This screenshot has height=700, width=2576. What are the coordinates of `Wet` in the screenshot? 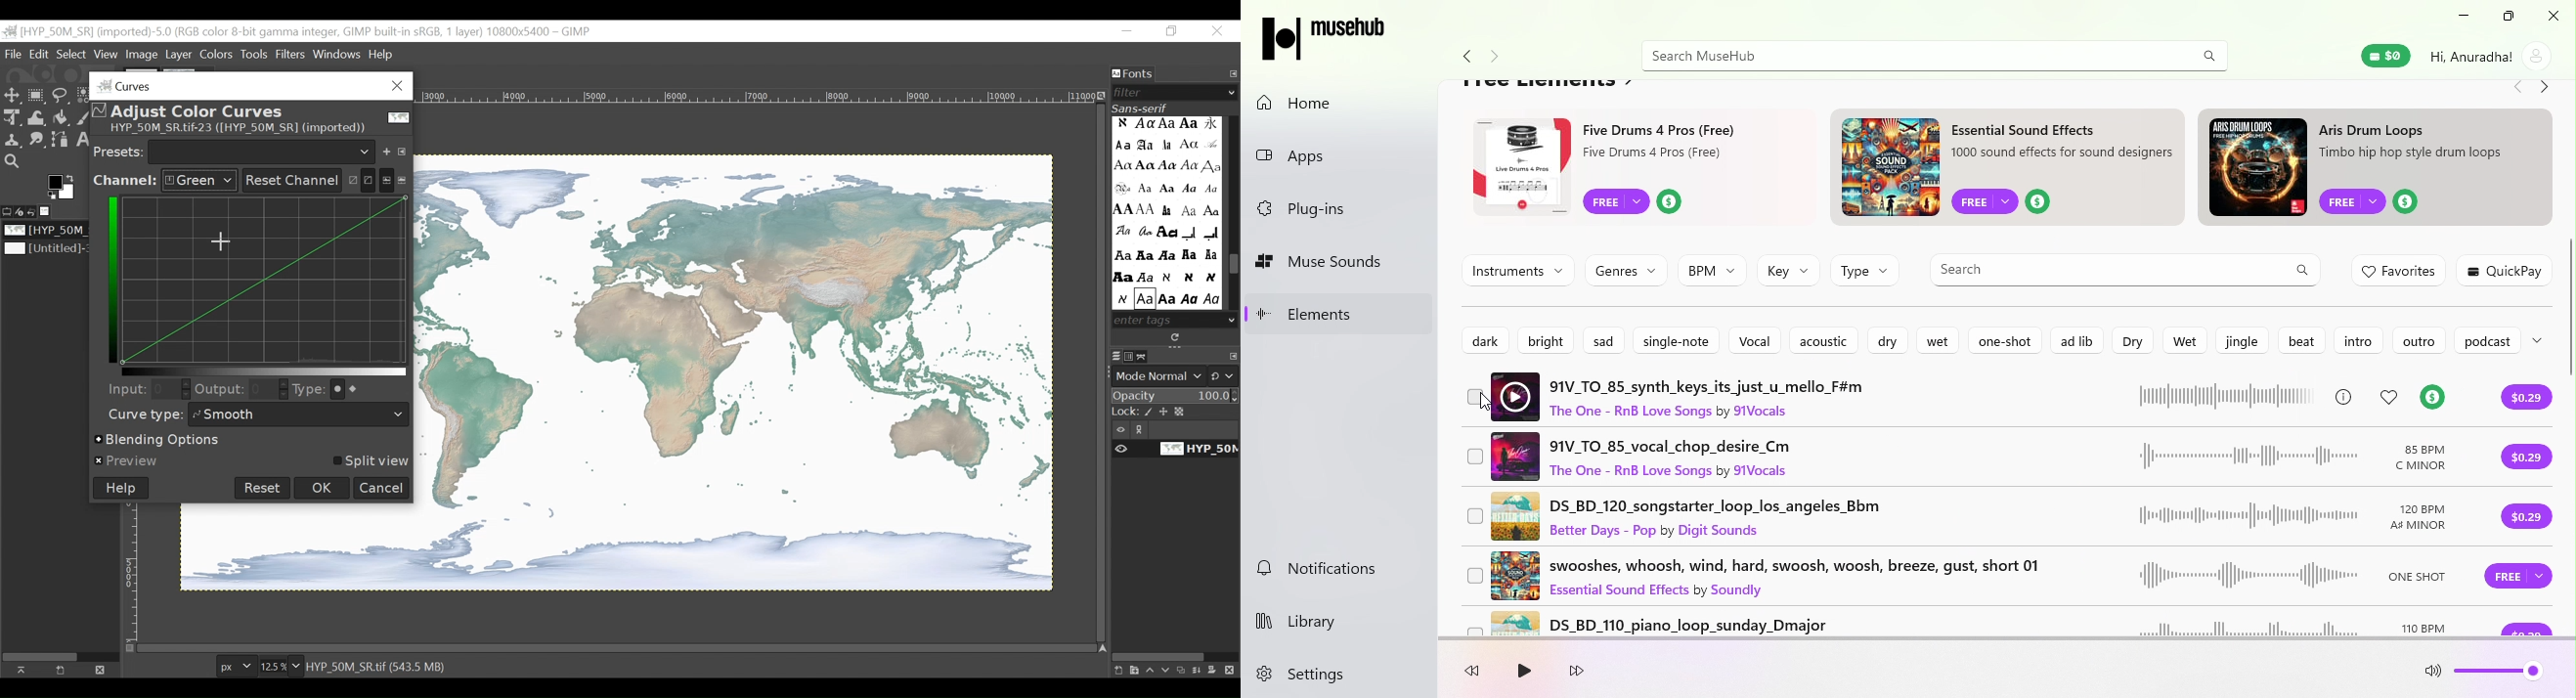 It's located at (2180, 339).